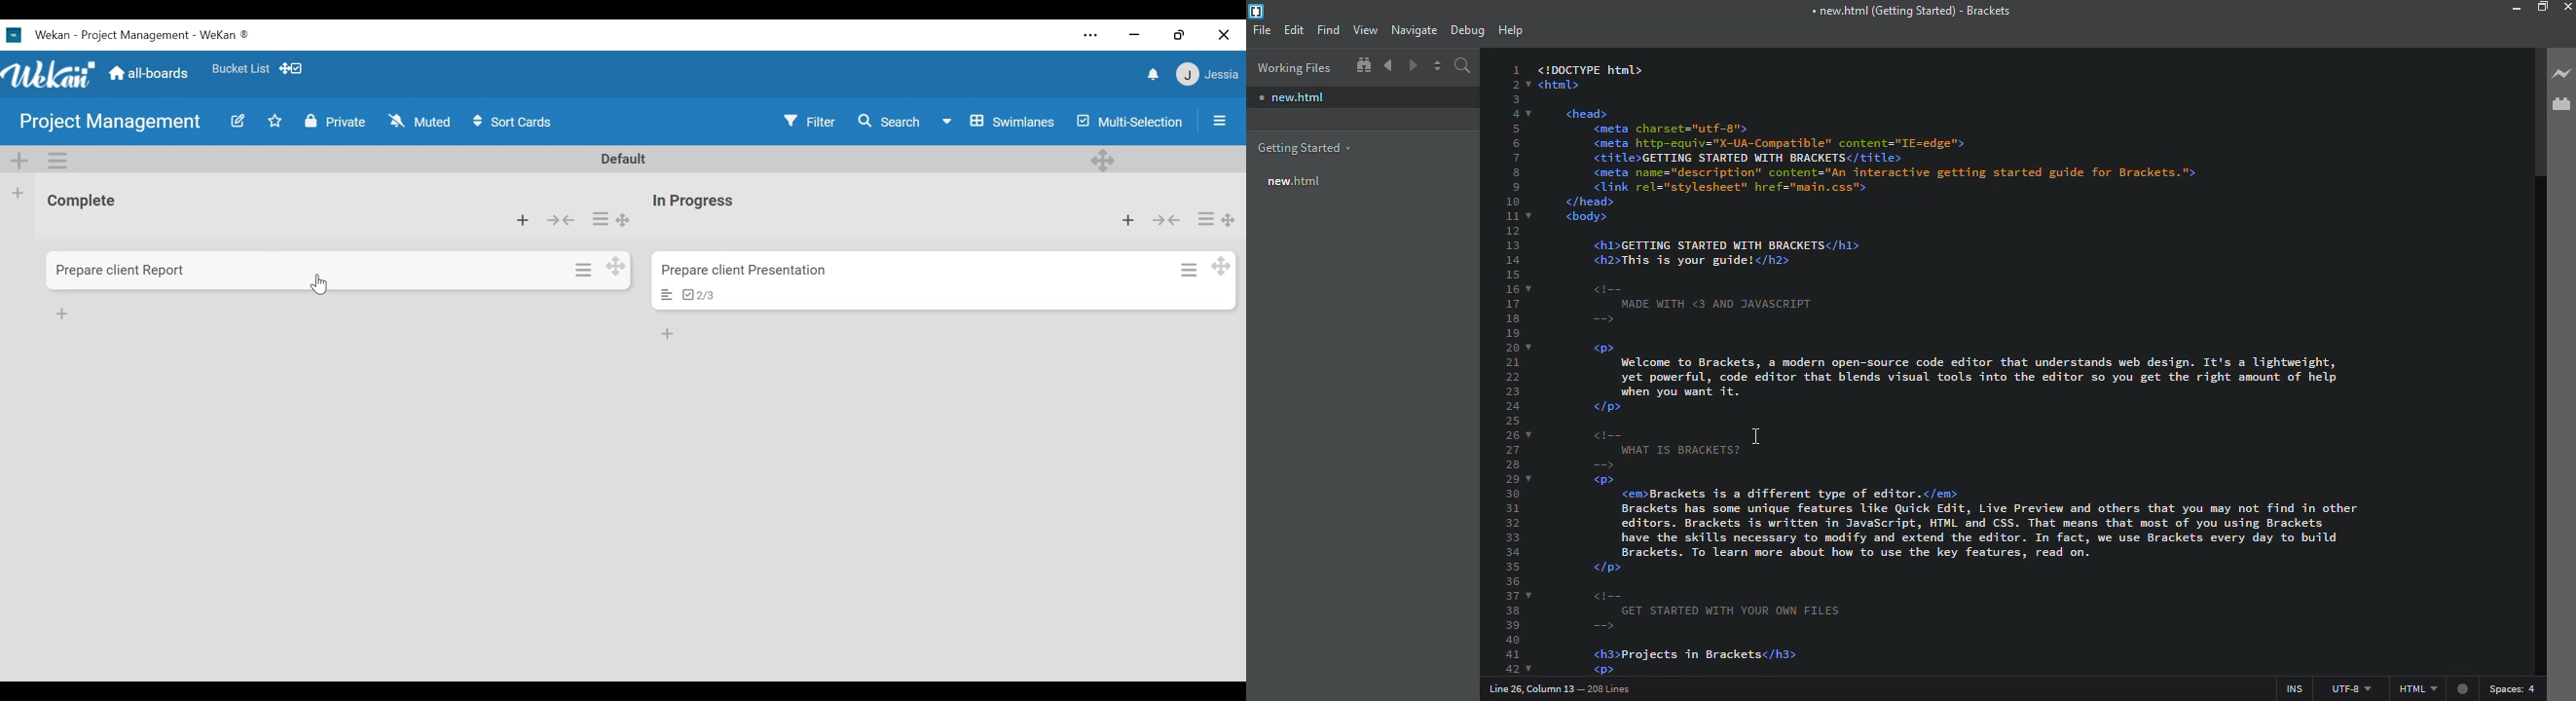 The width and height of the screenshot is (2576, 728). Describe the element at coordinates (108, 121) in the screenshot. I see `Board Title` at that location.